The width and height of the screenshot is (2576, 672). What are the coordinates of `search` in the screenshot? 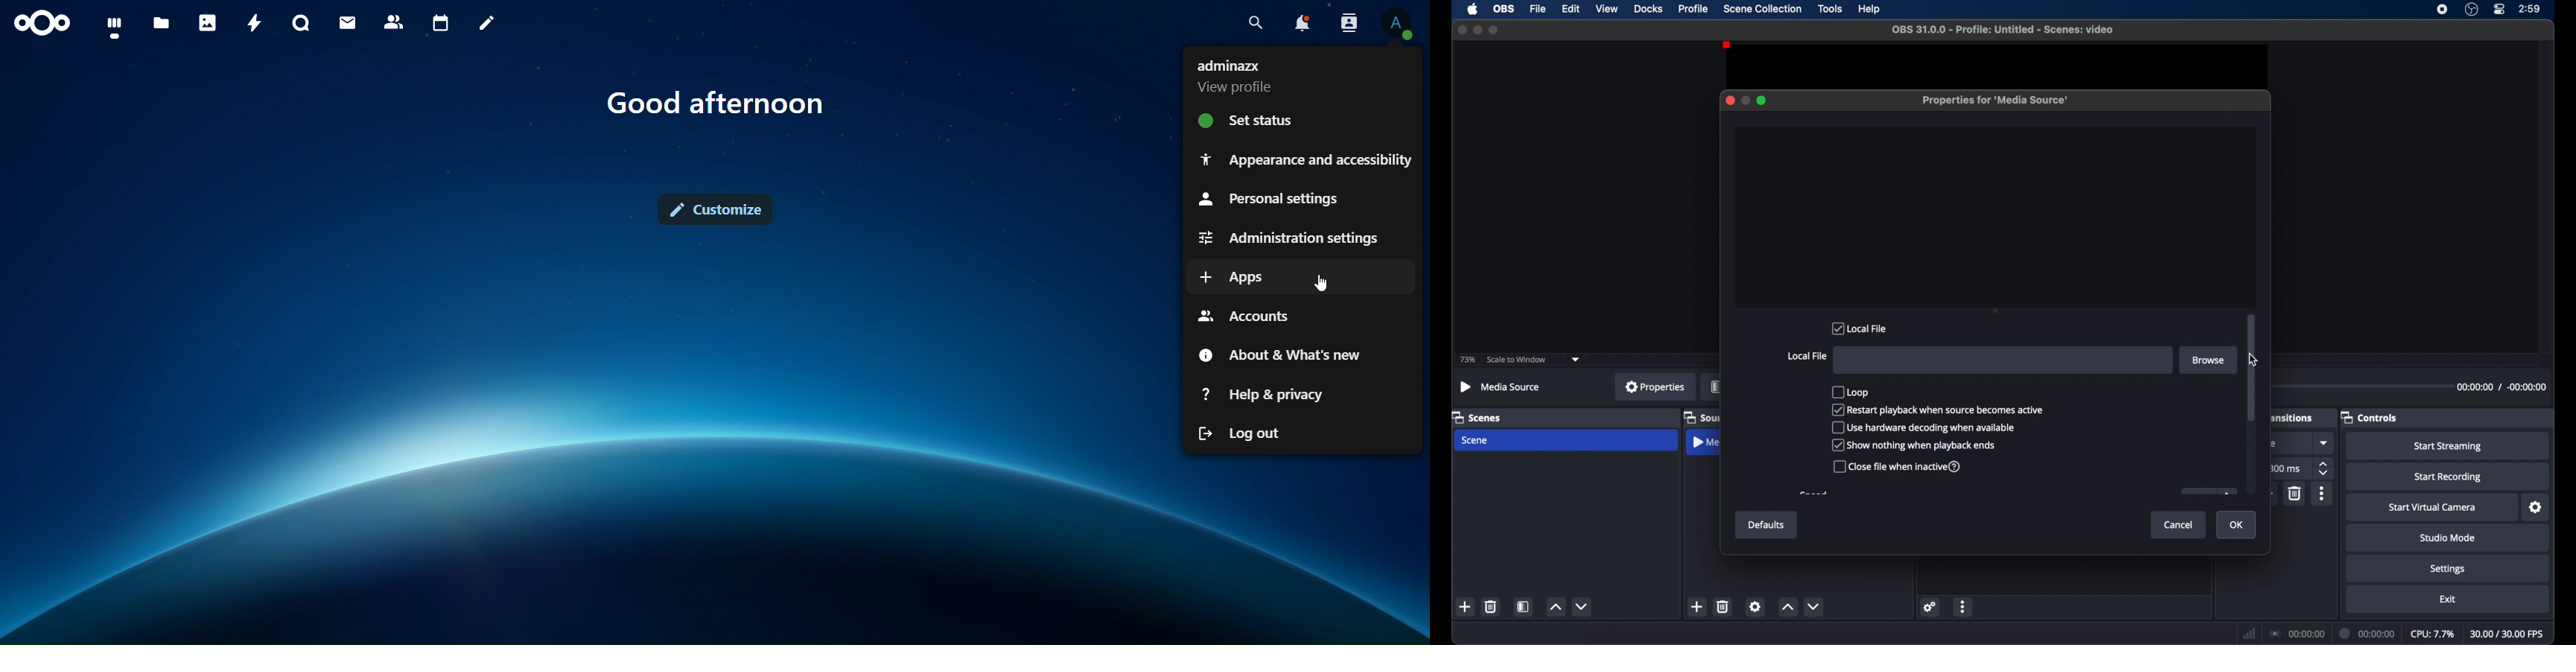 It's located at (1256, 23).